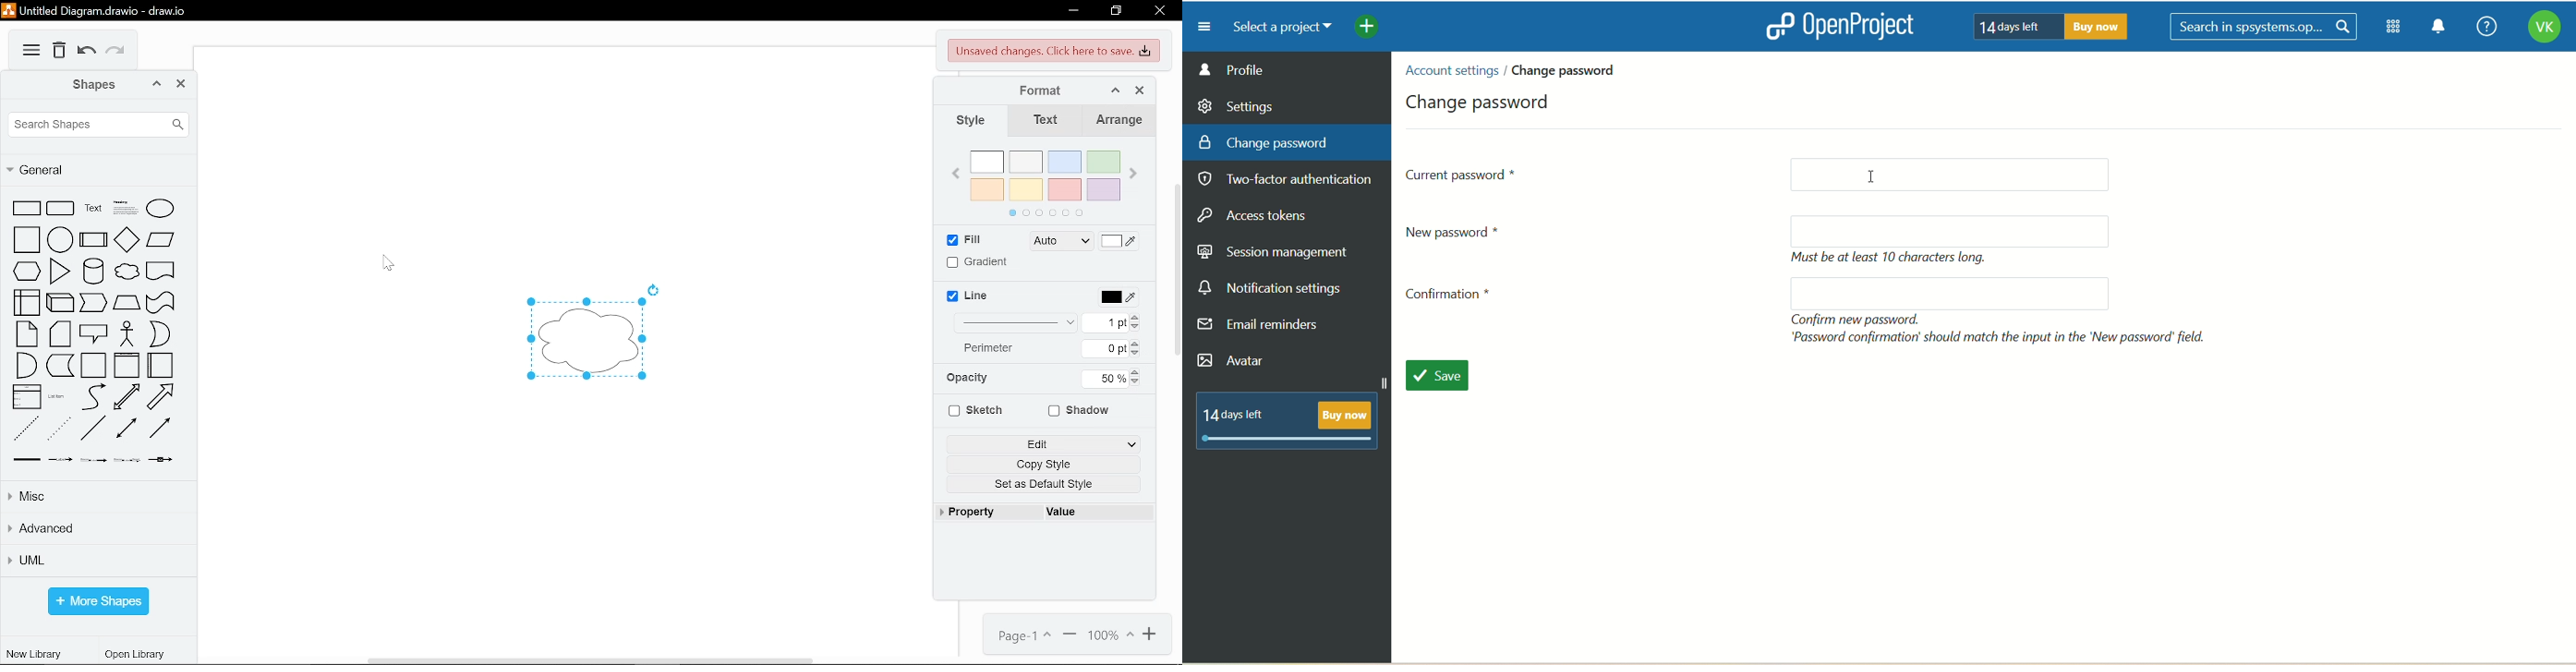 This screenshot has height=672, width=2576. Describe the element at coordinates (1462, 174) in the screenshot. I see `current password` at that location.